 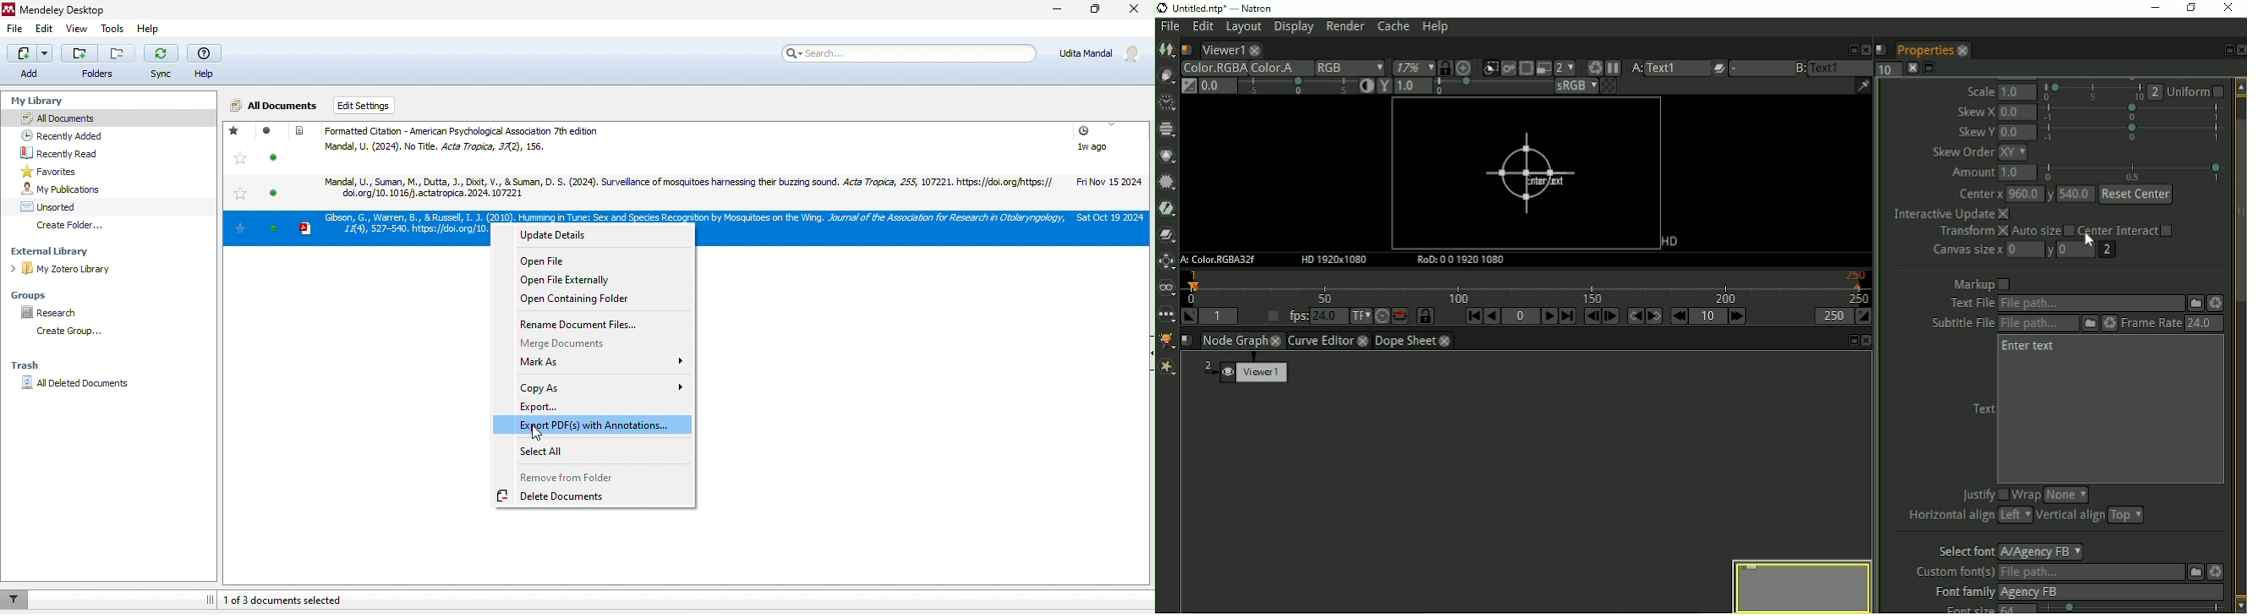 I want to click on maximize, so click(x=1097, y=8).